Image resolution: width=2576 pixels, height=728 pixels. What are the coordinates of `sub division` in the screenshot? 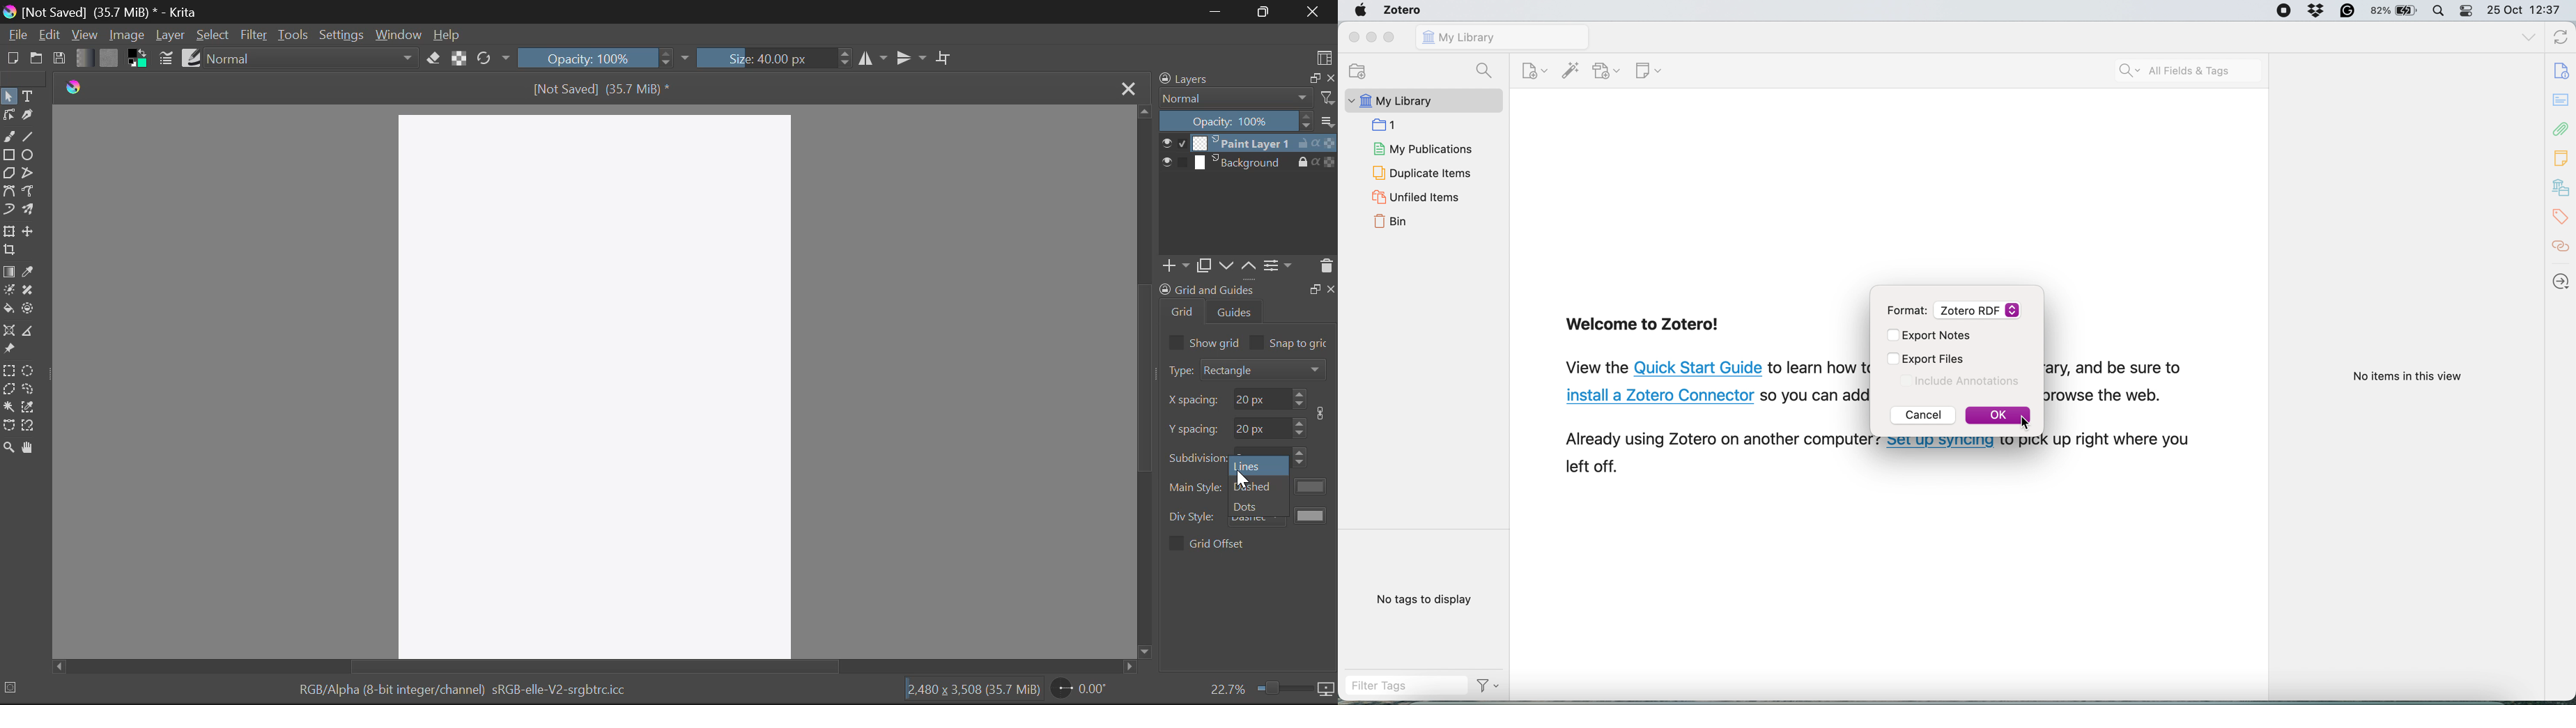 It's located at (1197, 456).